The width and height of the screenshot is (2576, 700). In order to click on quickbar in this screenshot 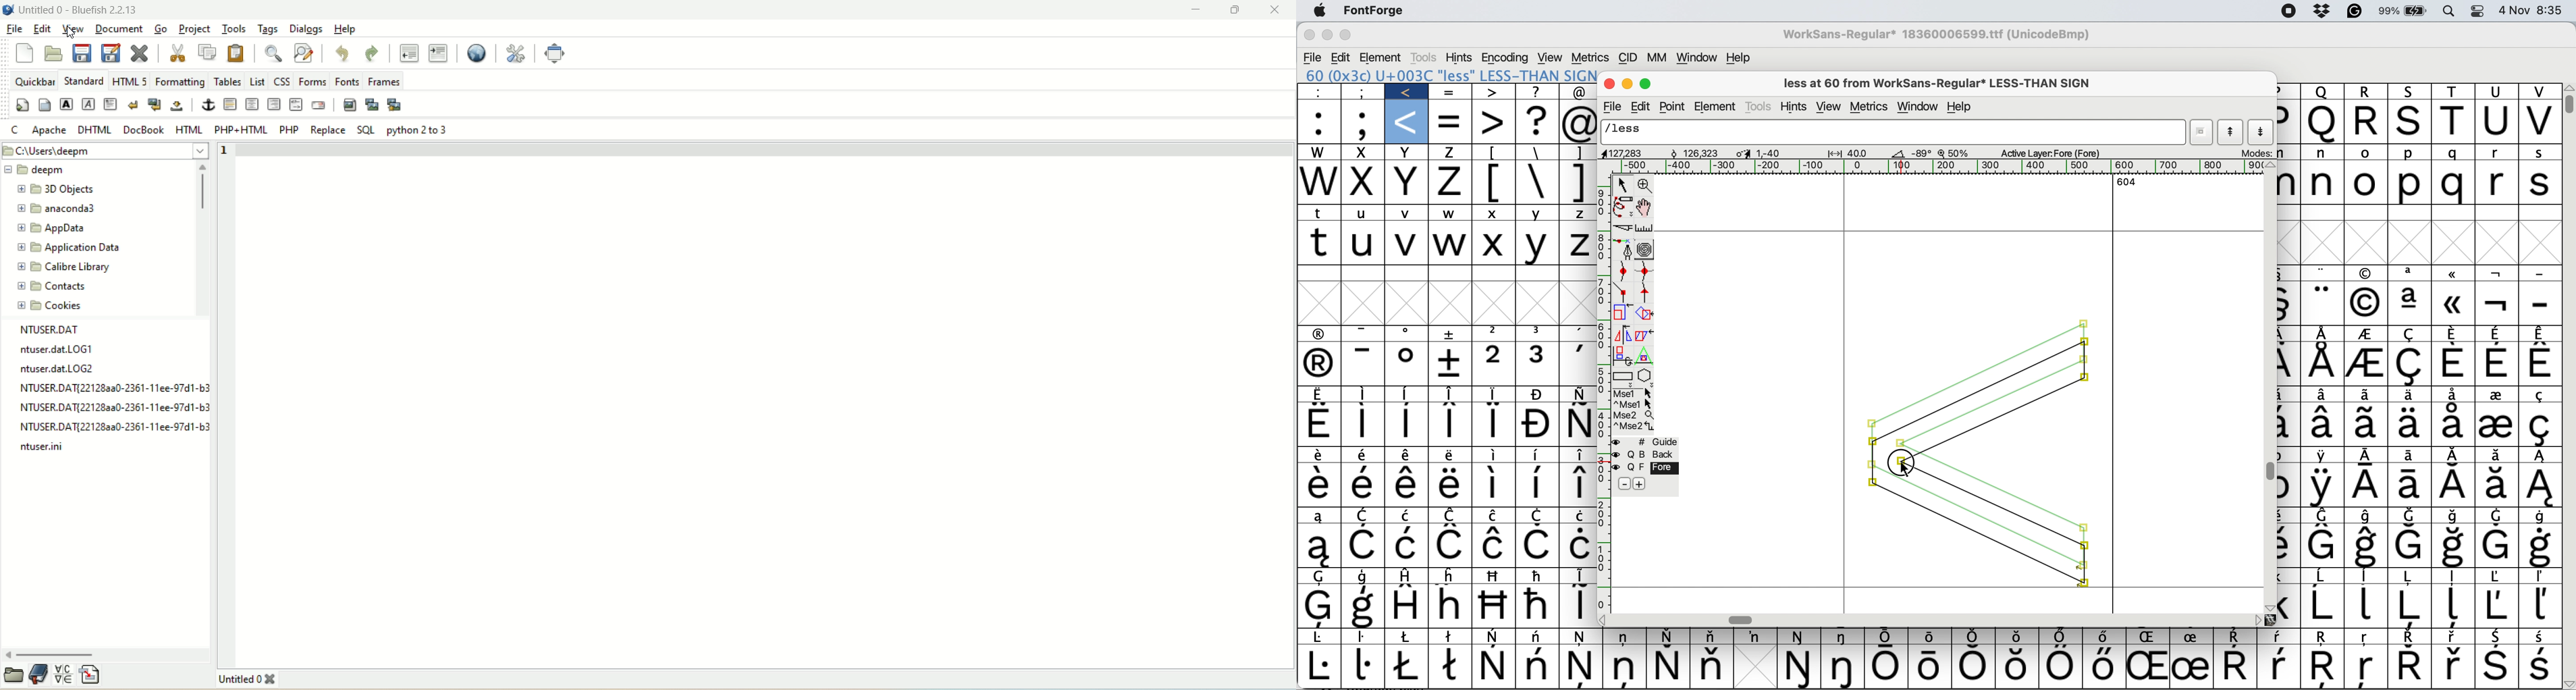, I will do `click(35, 81)`.